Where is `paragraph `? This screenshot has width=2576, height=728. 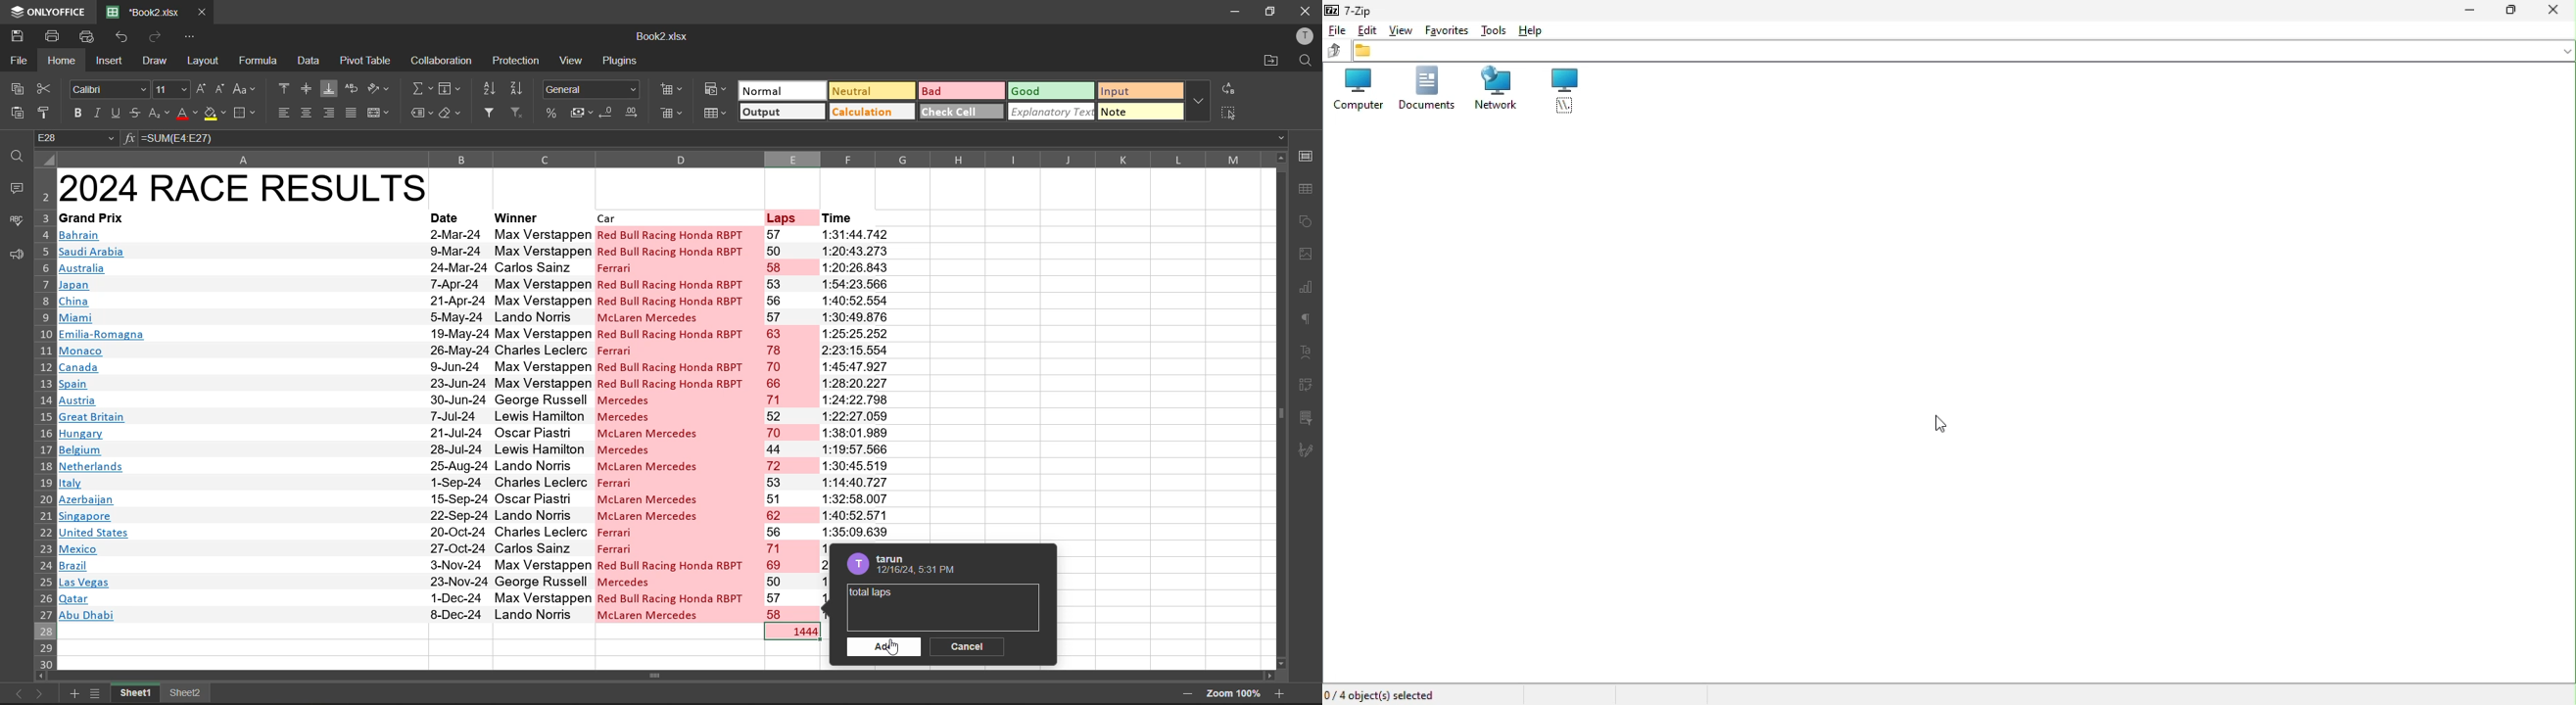 paragraph  is located at coordinates (1305, 321).